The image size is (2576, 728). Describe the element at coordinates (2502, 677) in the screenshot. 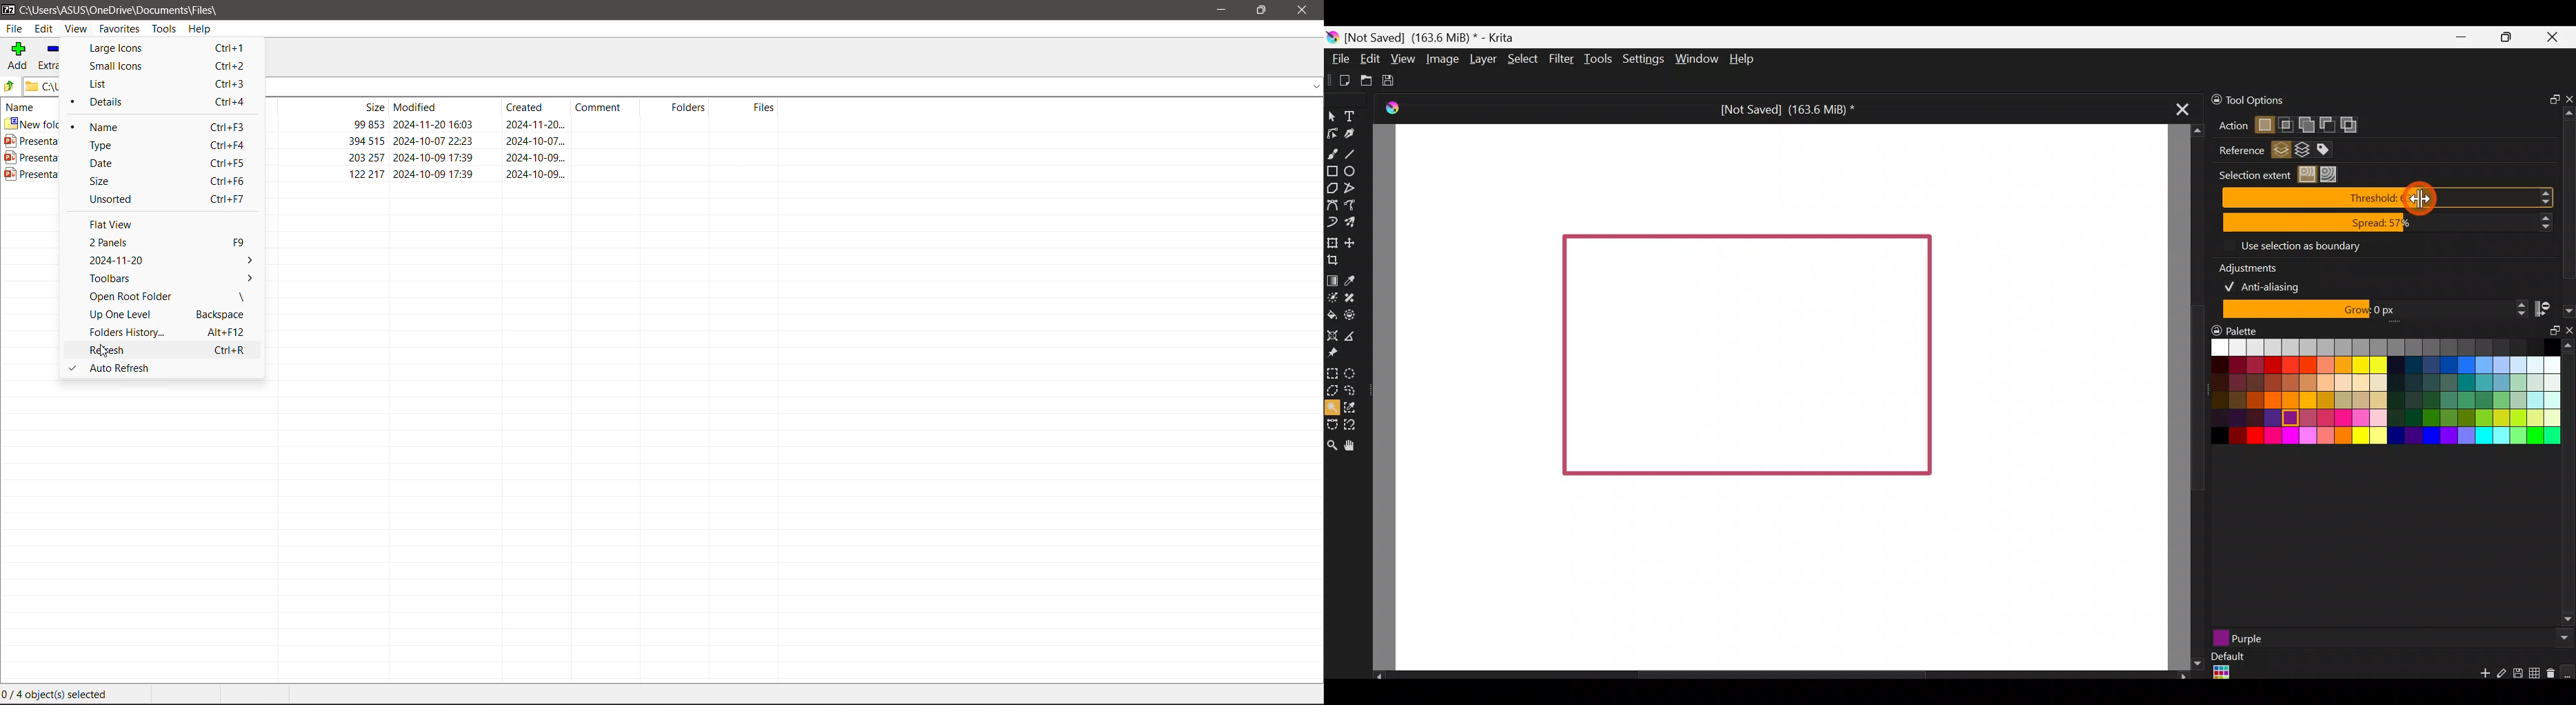

I see `Edit swatch/group` at that location.